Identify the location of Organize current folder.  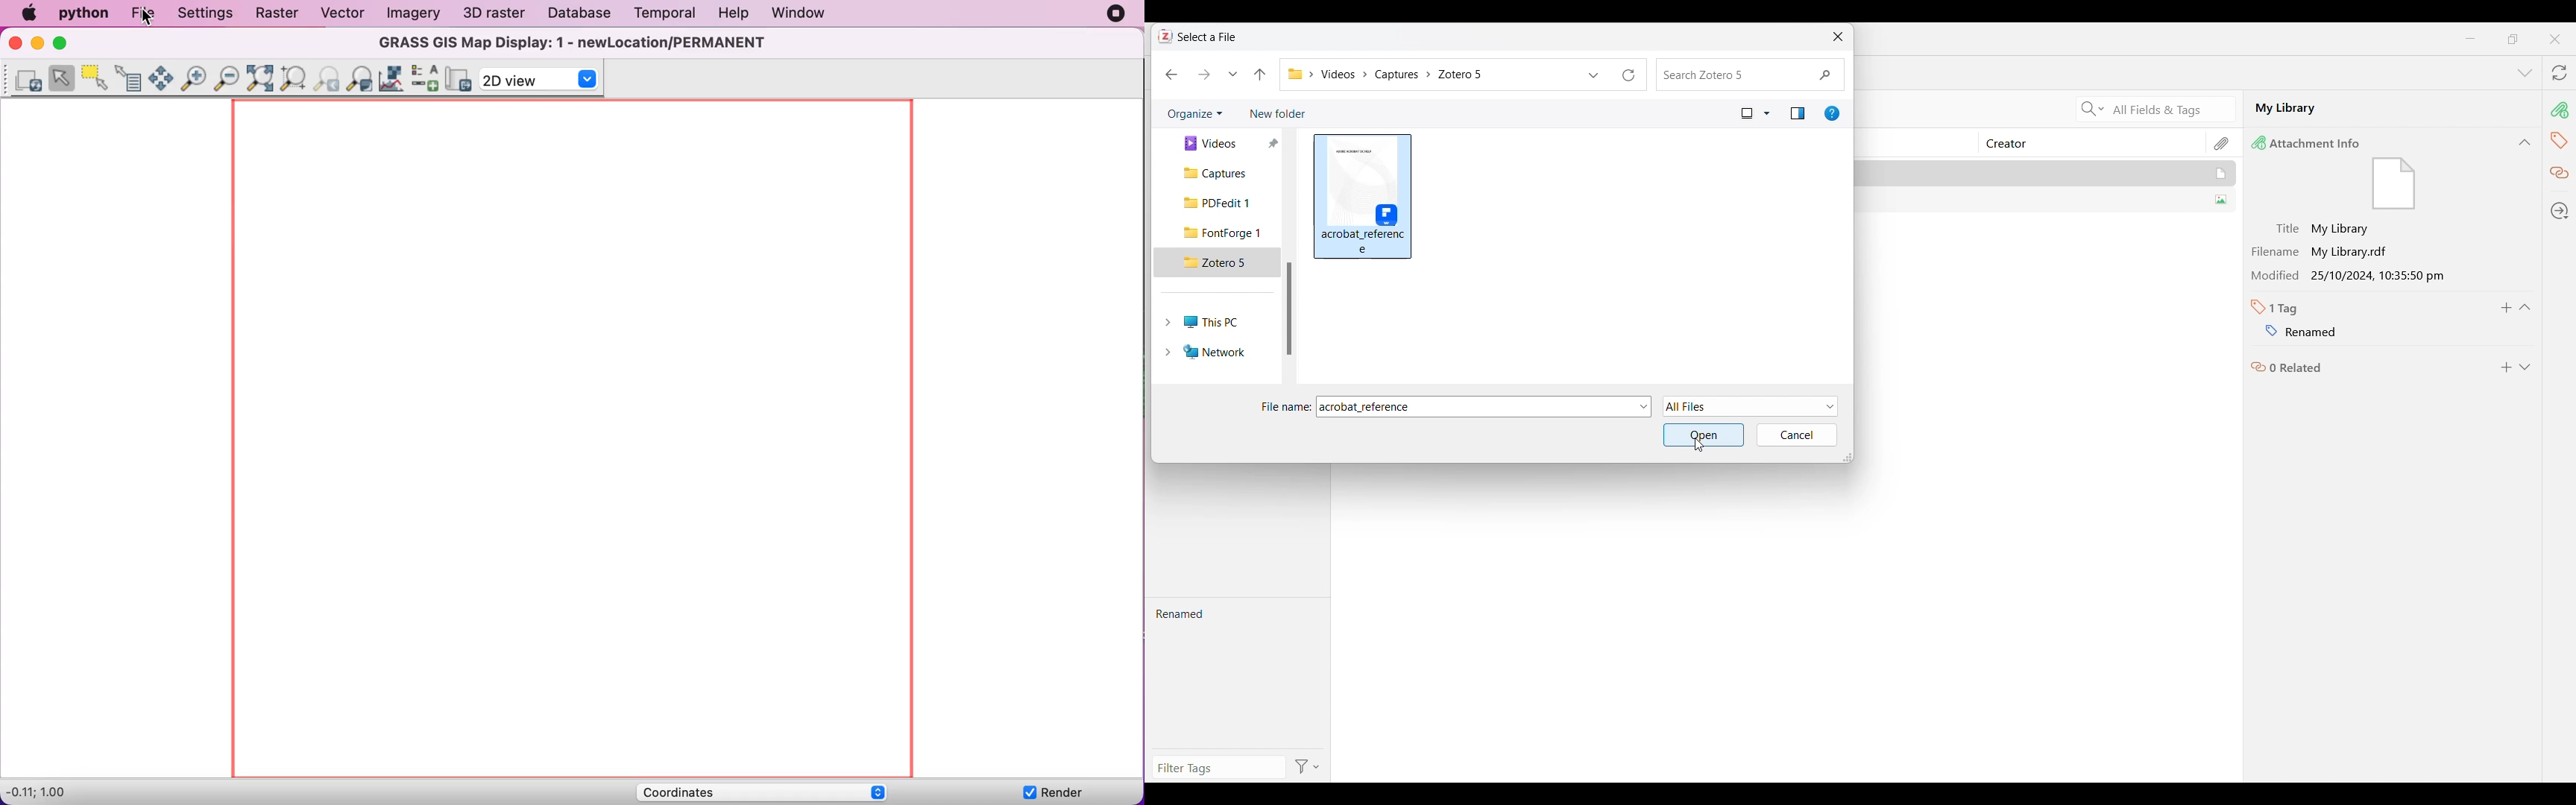
(1195, 115).